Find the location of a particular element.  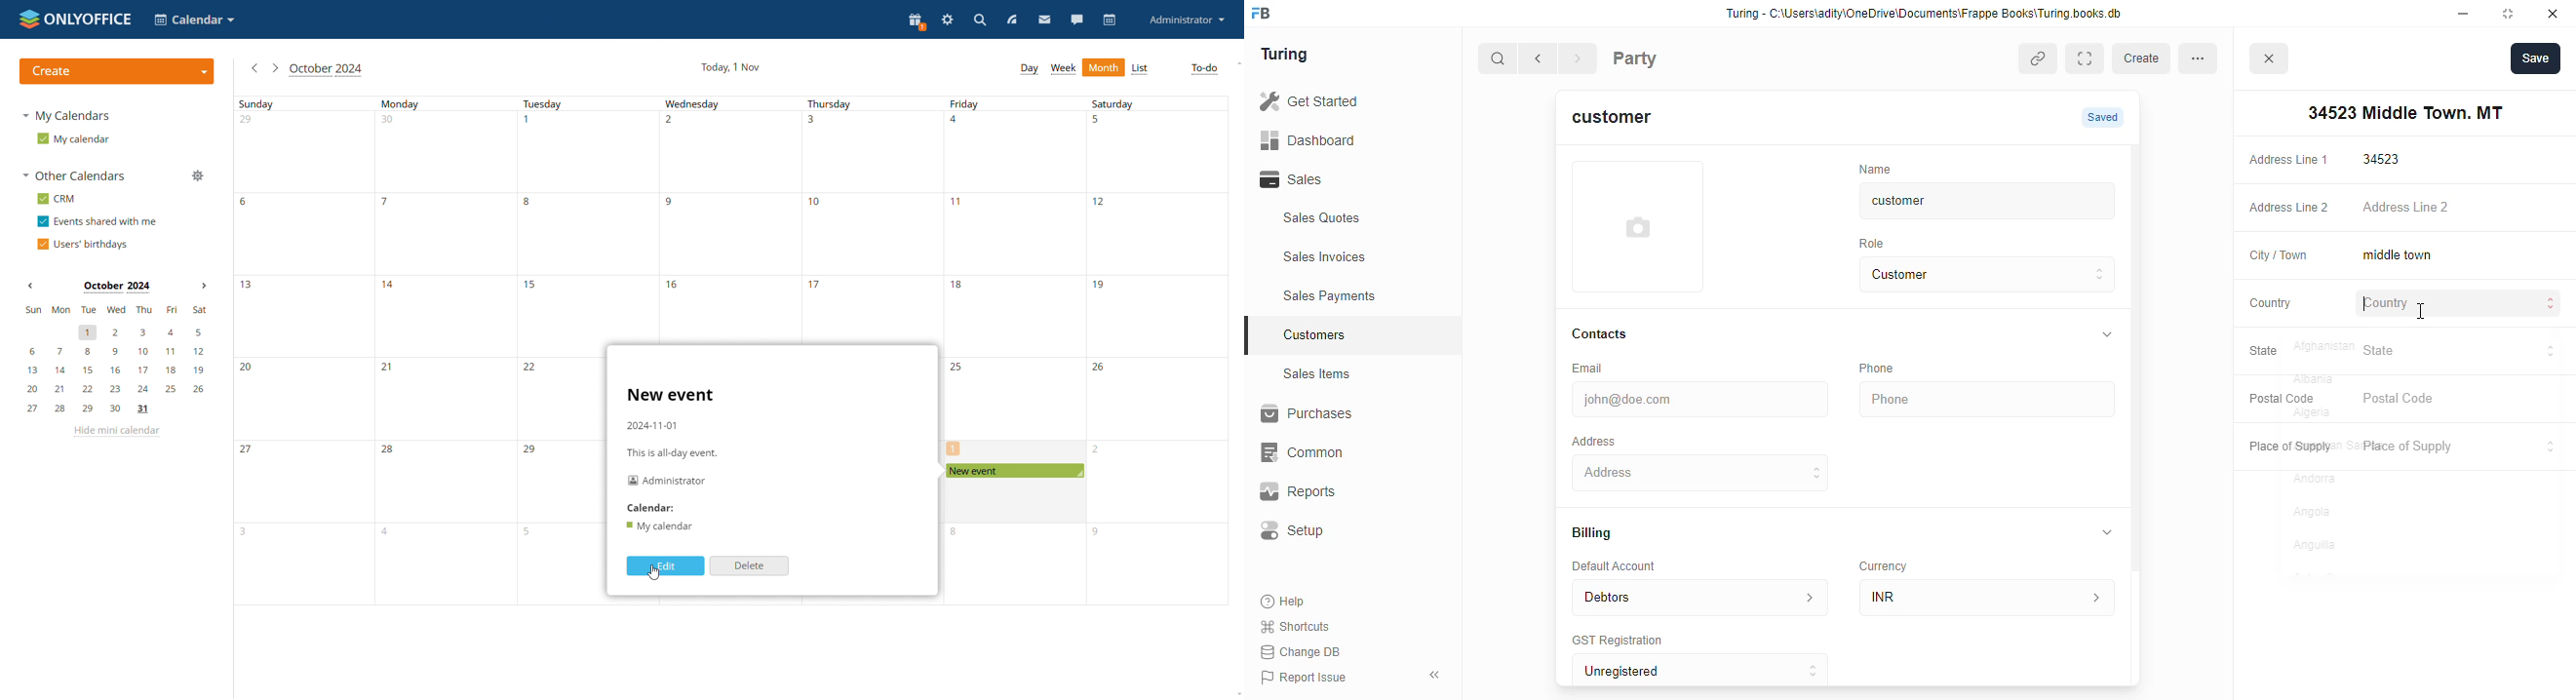

customer is located at coordinates (1623, 120).